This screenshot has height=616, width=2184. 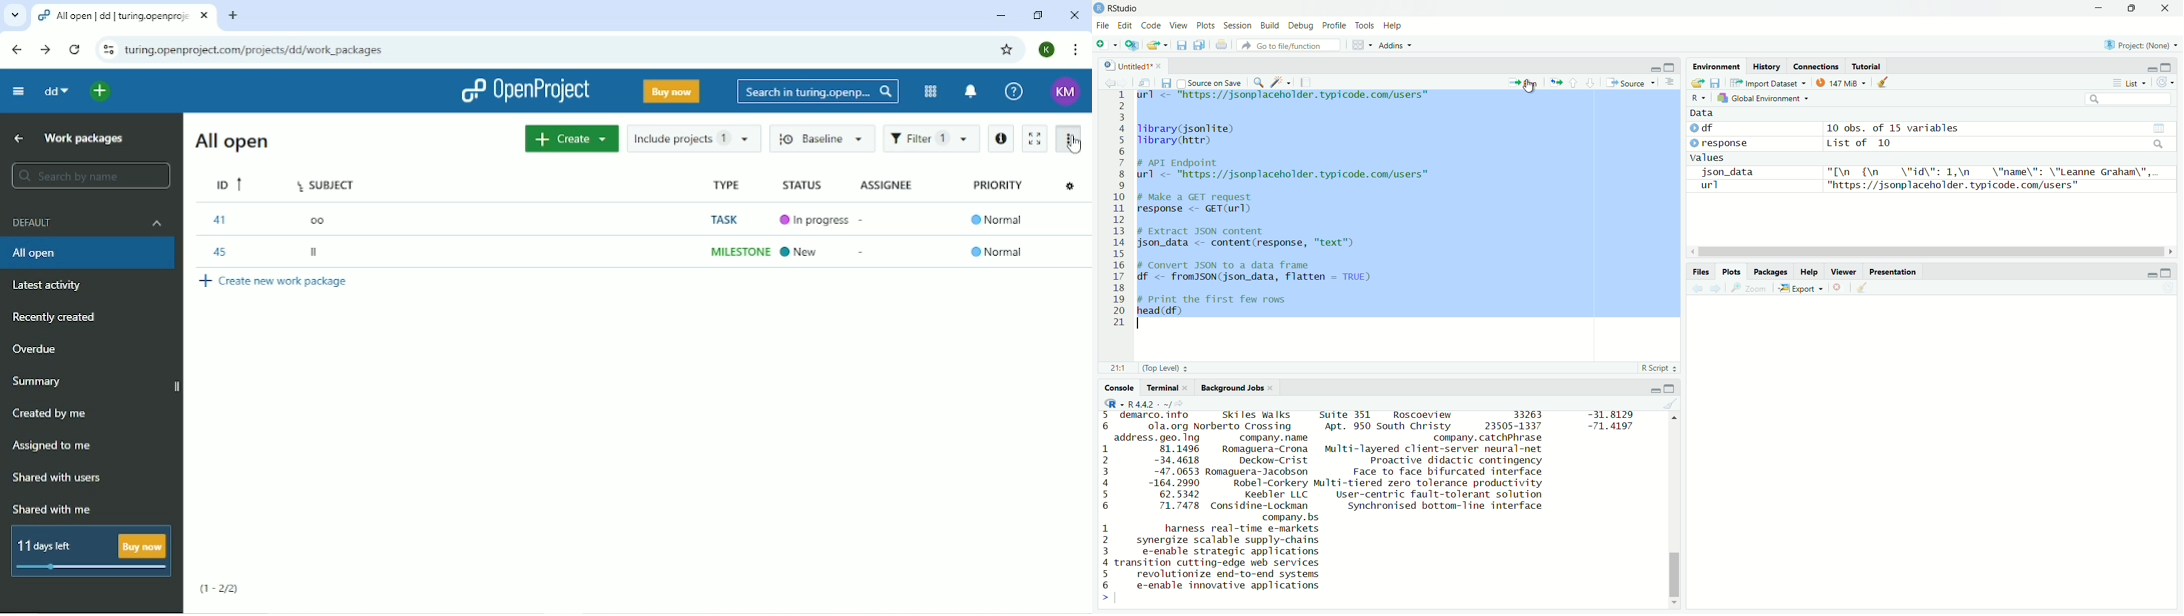 I want to click on R Icon, so click(x=1113, y=404).